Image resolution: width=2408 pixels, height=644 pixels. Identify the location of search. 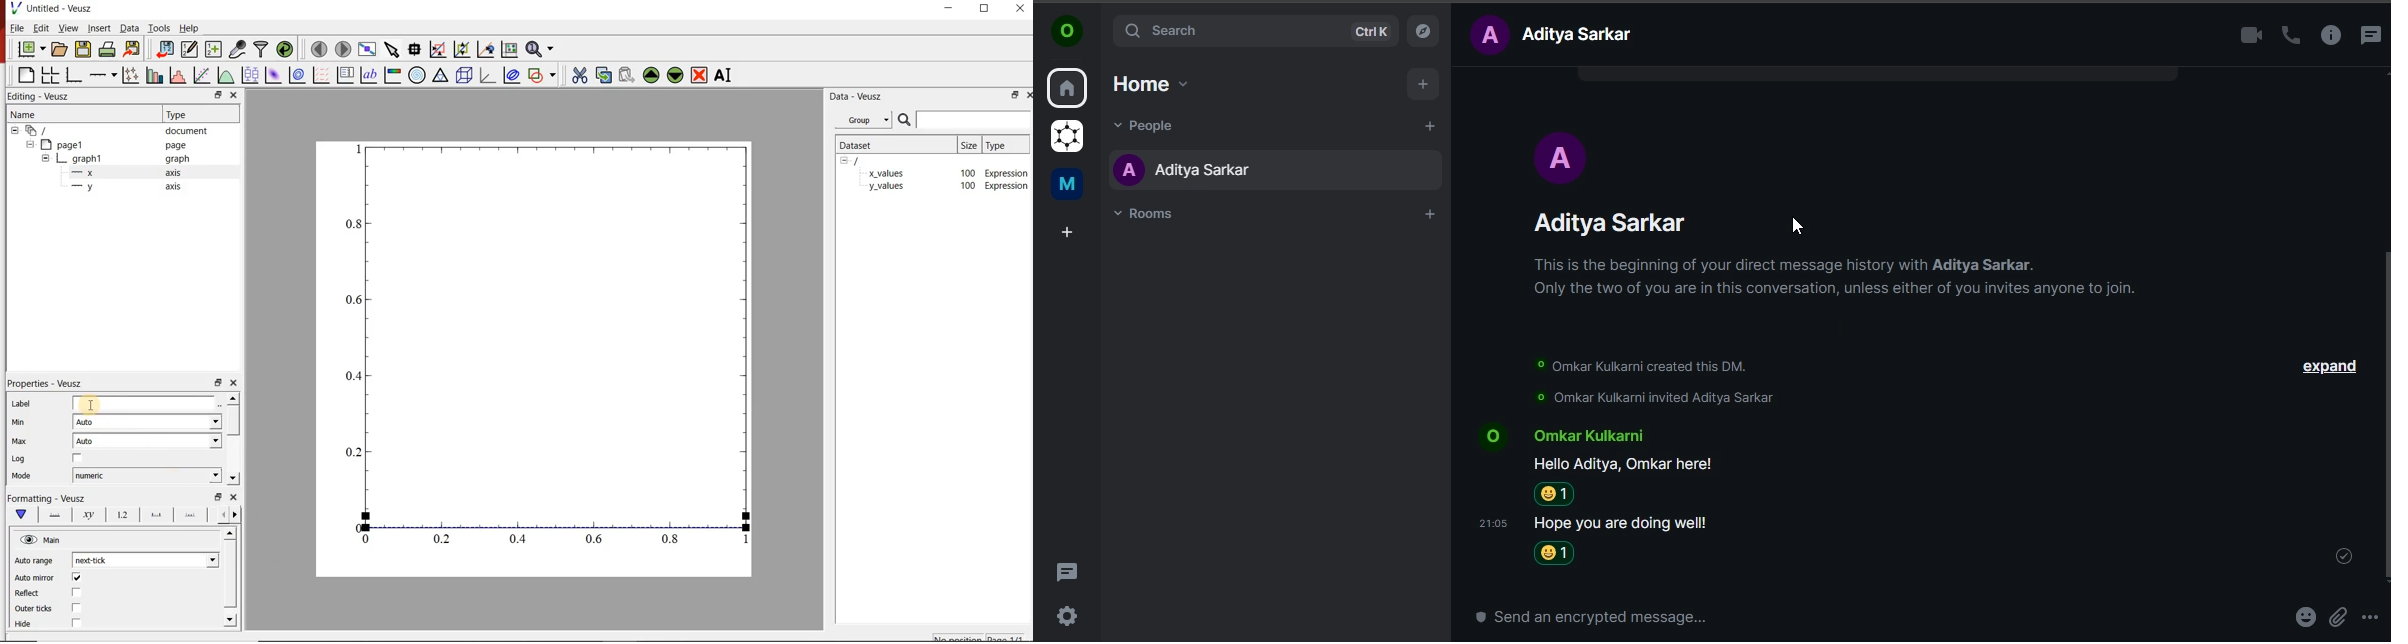
(903, 120).